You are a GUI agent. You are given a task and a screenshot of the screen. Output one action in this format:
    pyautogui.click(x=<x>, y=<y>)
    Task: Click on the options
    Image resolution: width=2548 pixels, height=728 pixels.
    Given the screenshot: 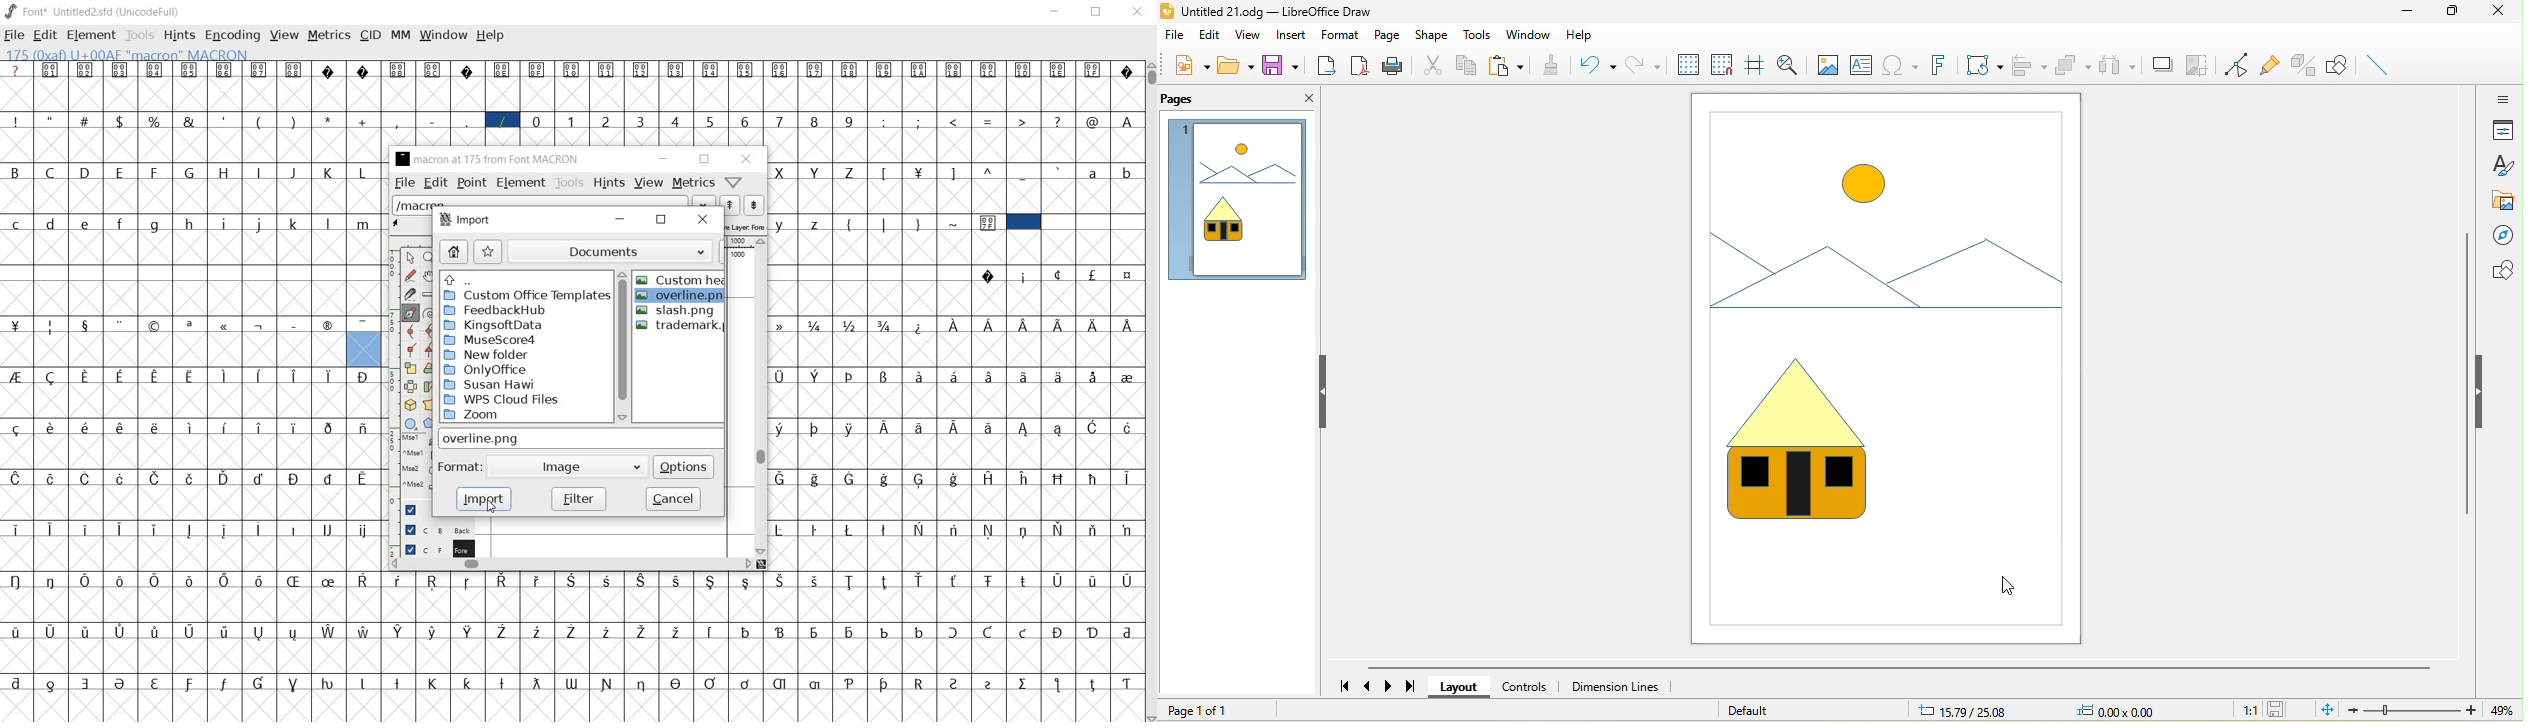 What is the action you would take?
    pyautogui.click(x=685, y=466)
    